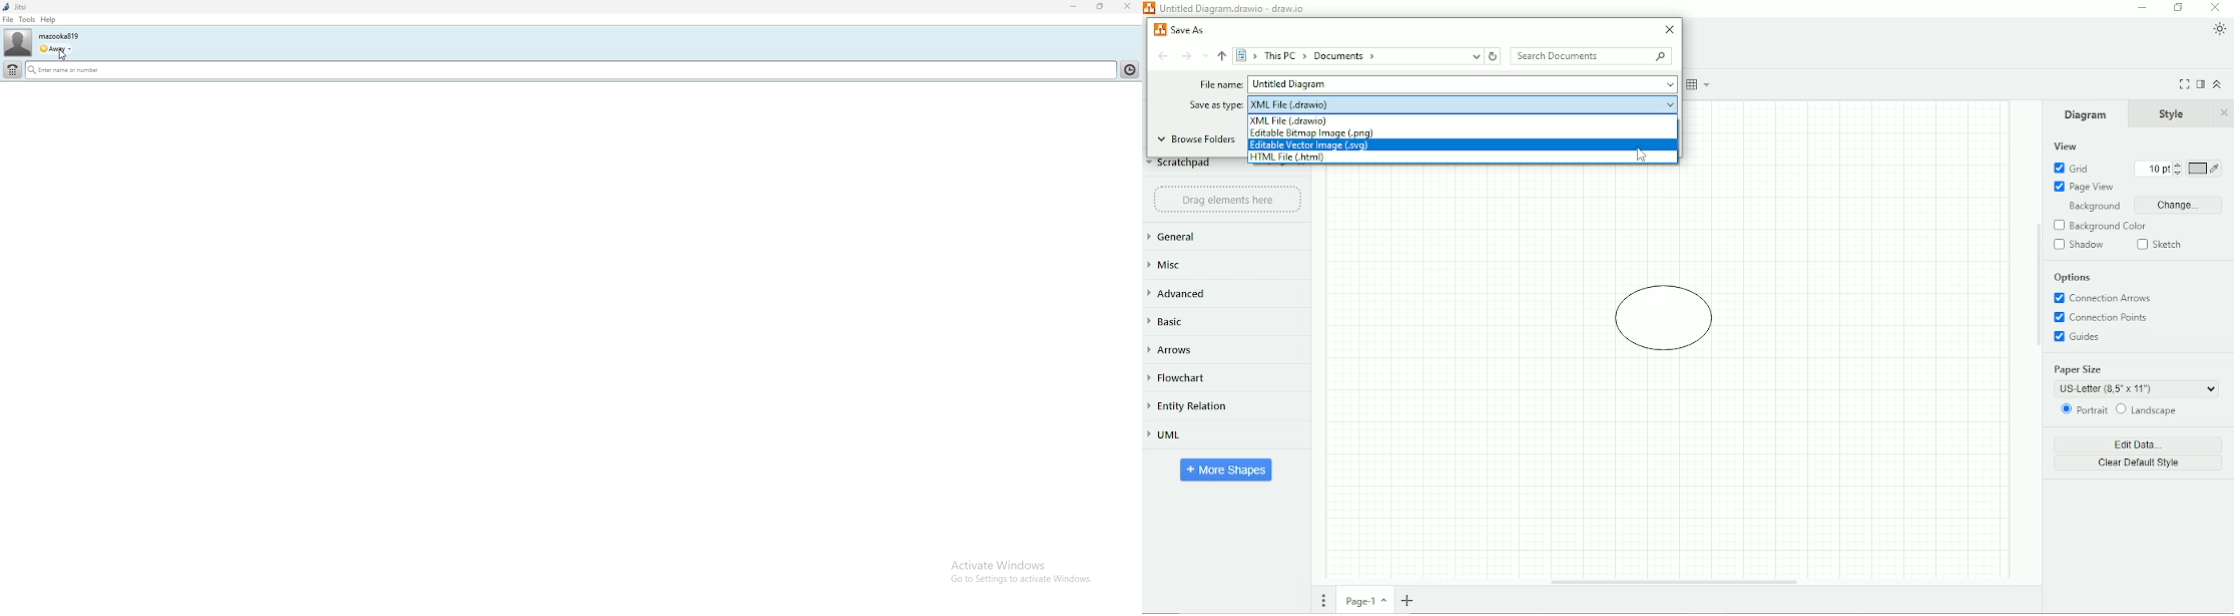  I want to click on status, so click(55, 49).